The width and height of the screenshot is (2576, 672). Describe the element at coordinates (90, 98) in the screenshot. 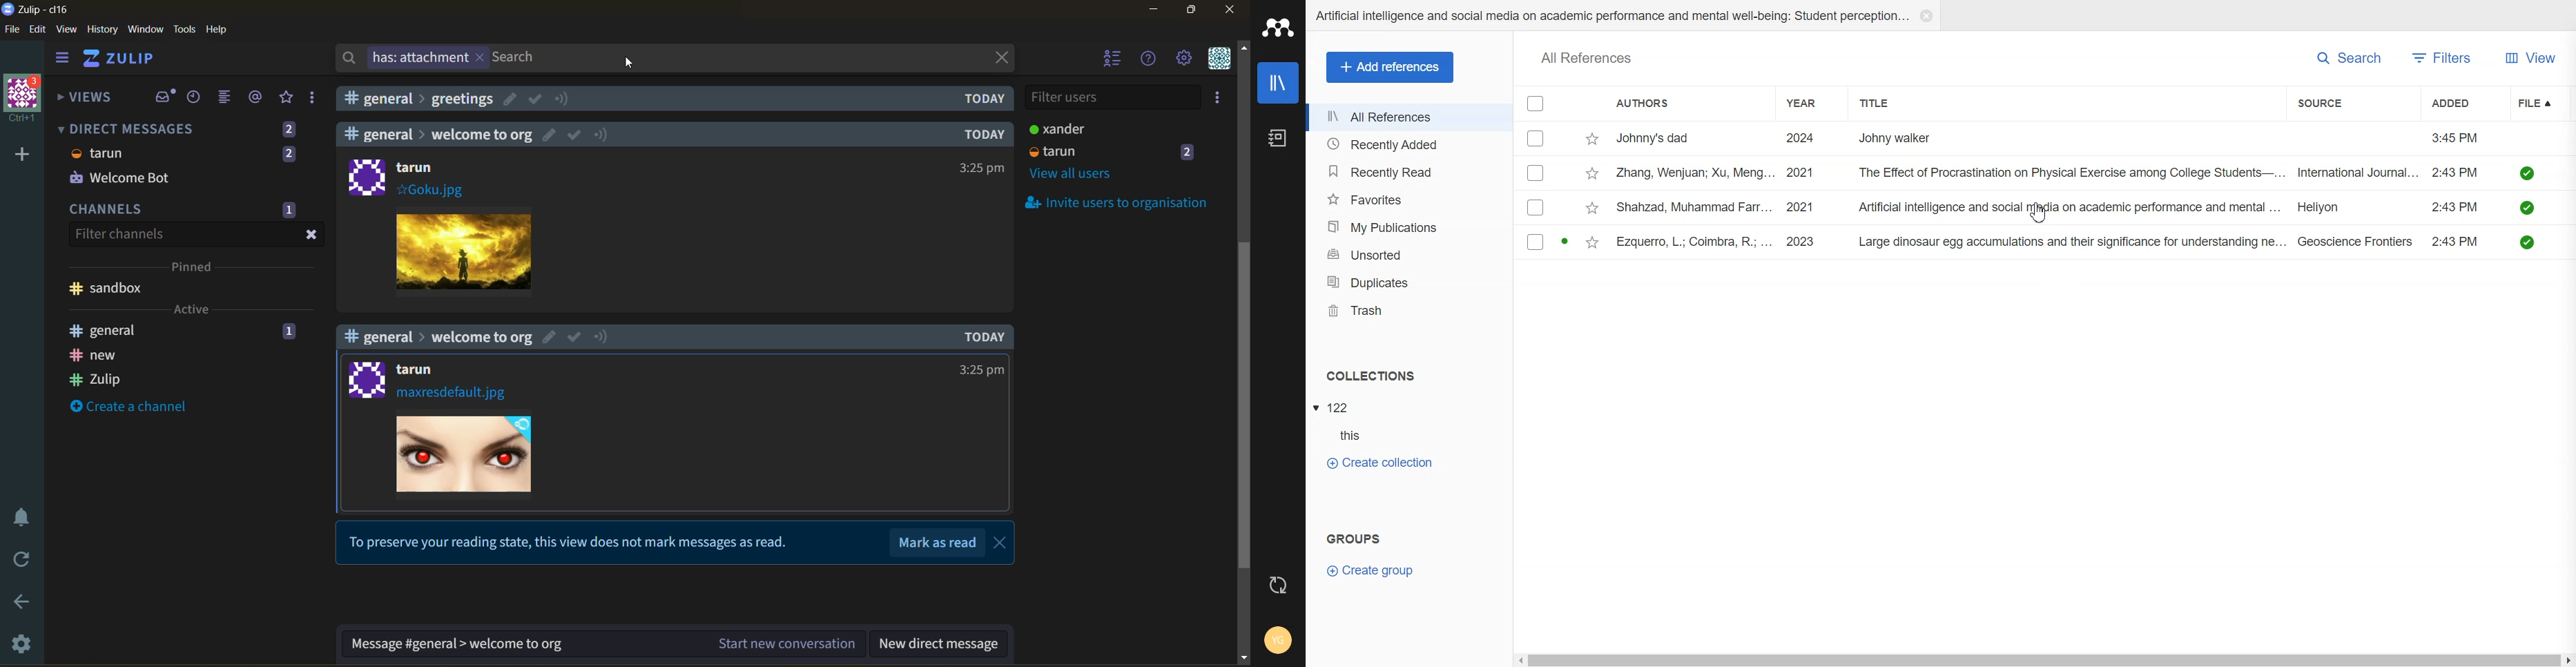

I see `views` at that location.